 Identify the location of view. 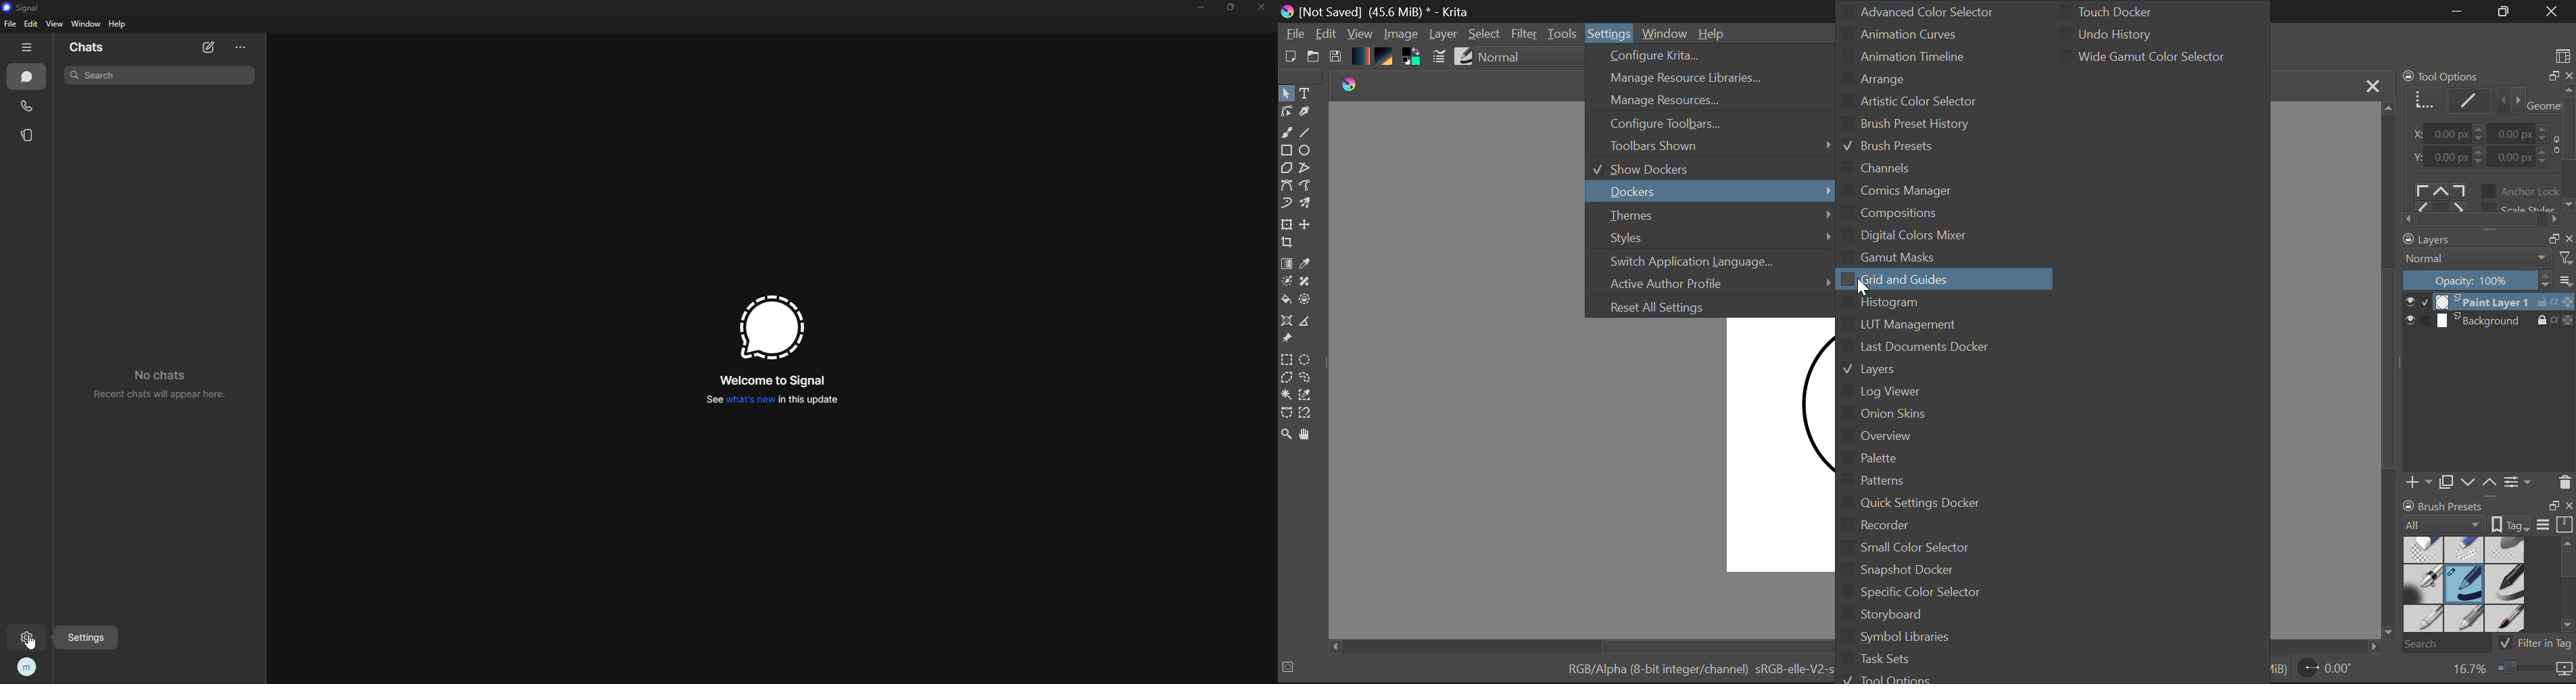
(55, 24).